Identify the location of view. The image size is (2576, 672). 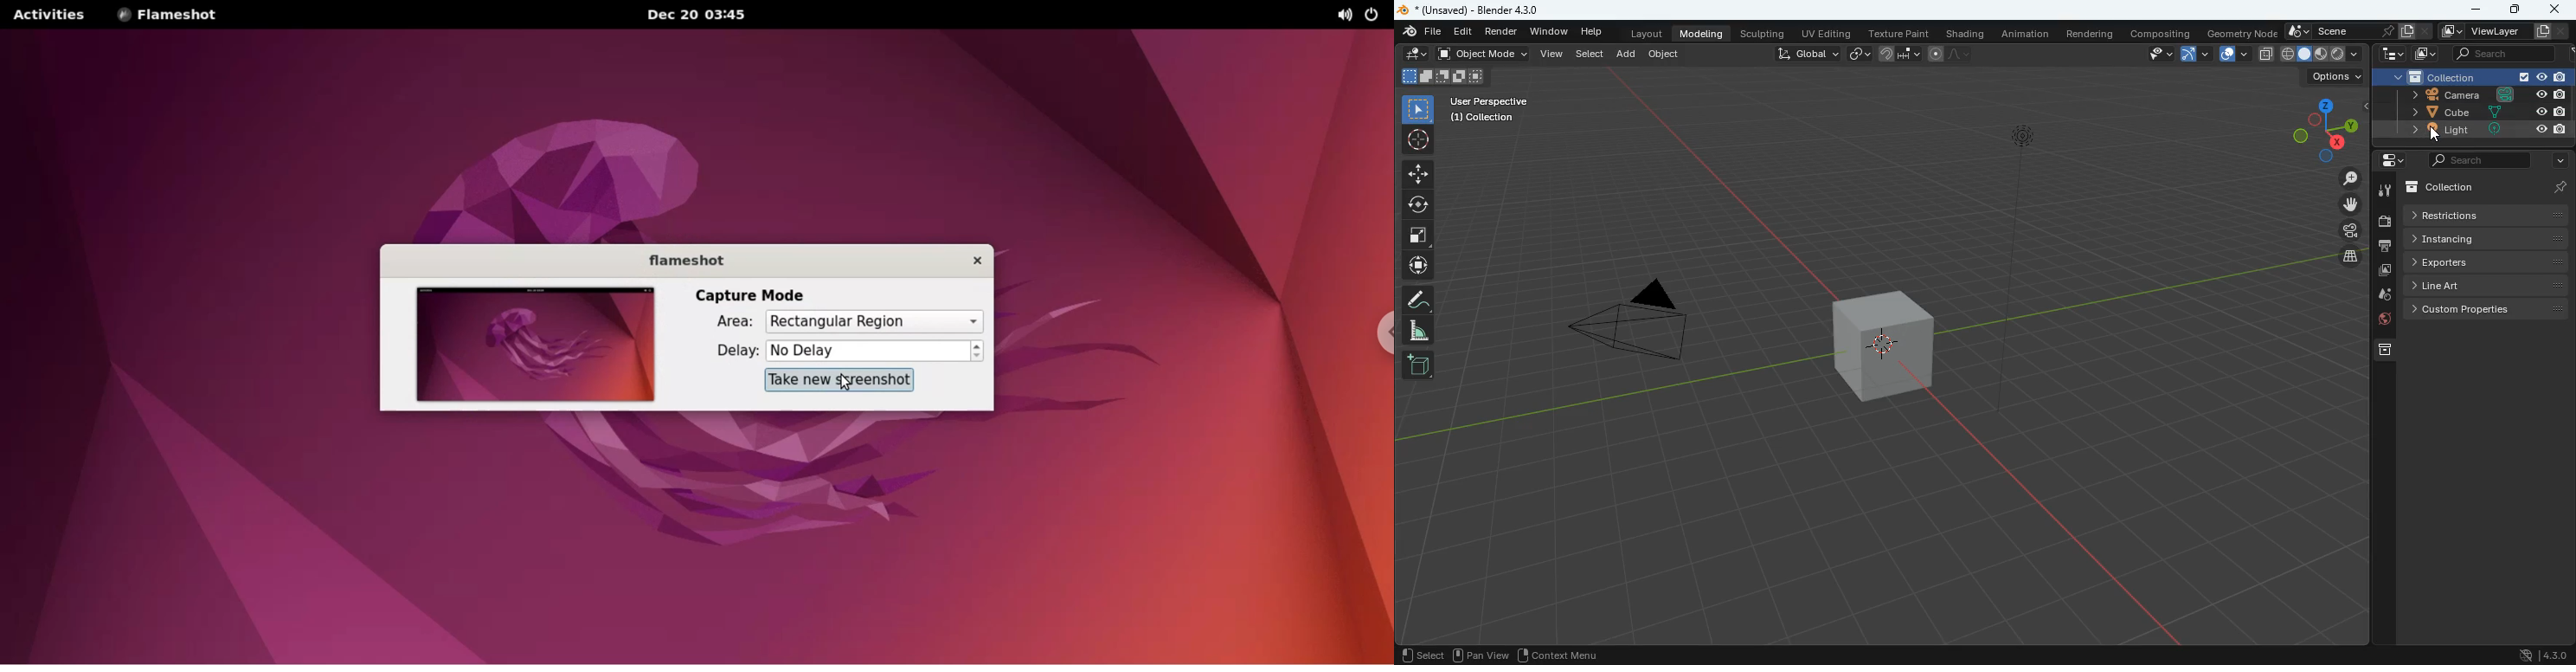
(1551, 55).